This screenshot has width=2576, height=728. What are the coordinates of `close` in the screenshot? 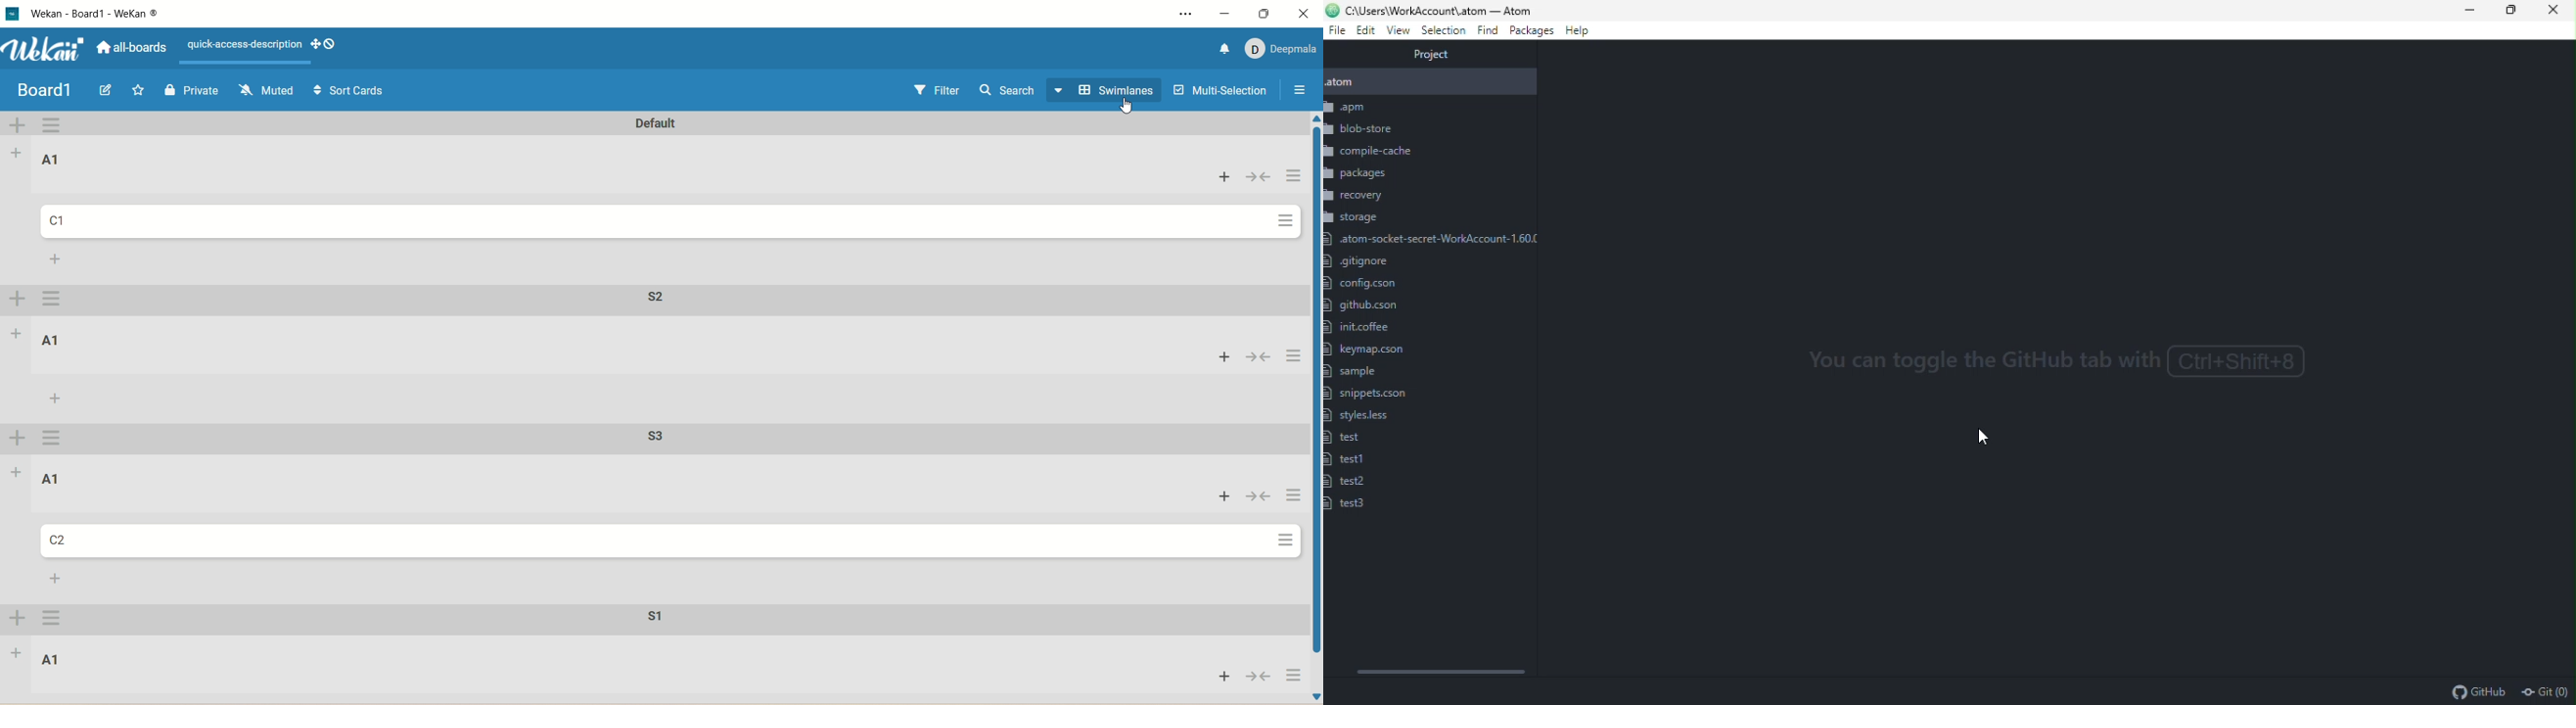 It's located at (1307, 13).